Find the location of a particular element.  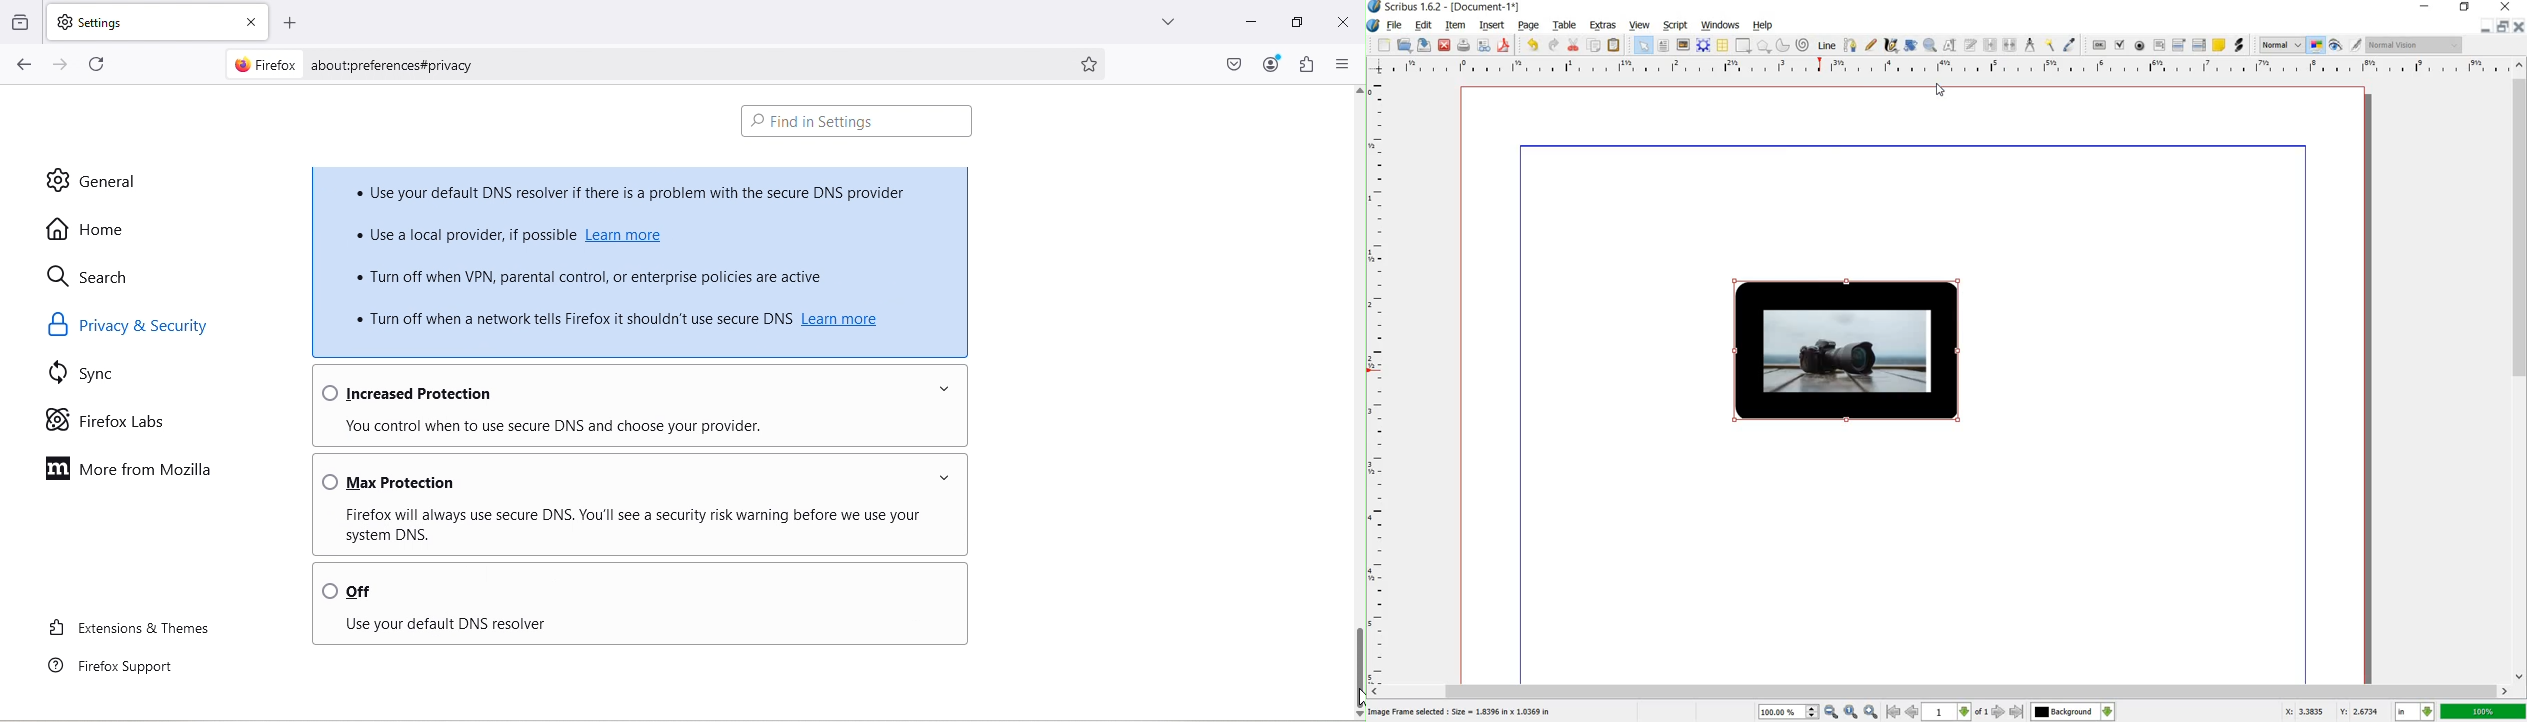

undo is located at coordinates (1533, 44).